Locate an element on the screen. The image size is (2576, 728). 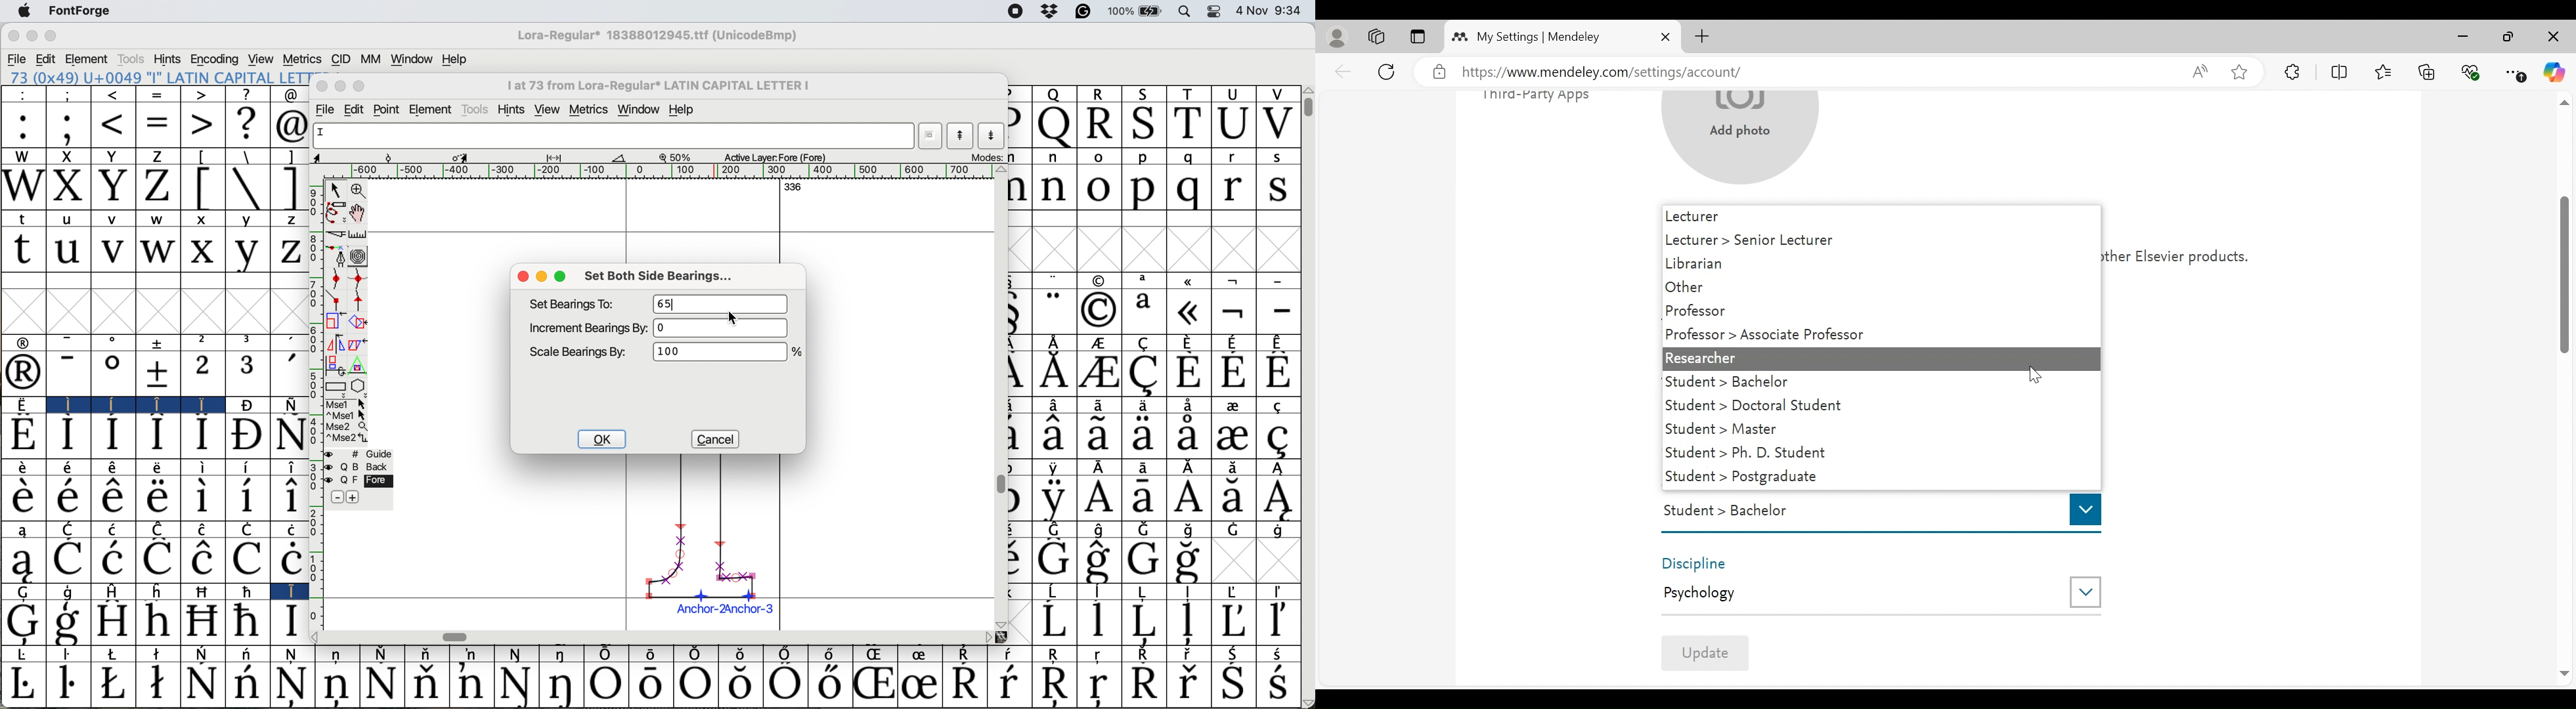
battery 100% is located at coordinates (1138, 11).